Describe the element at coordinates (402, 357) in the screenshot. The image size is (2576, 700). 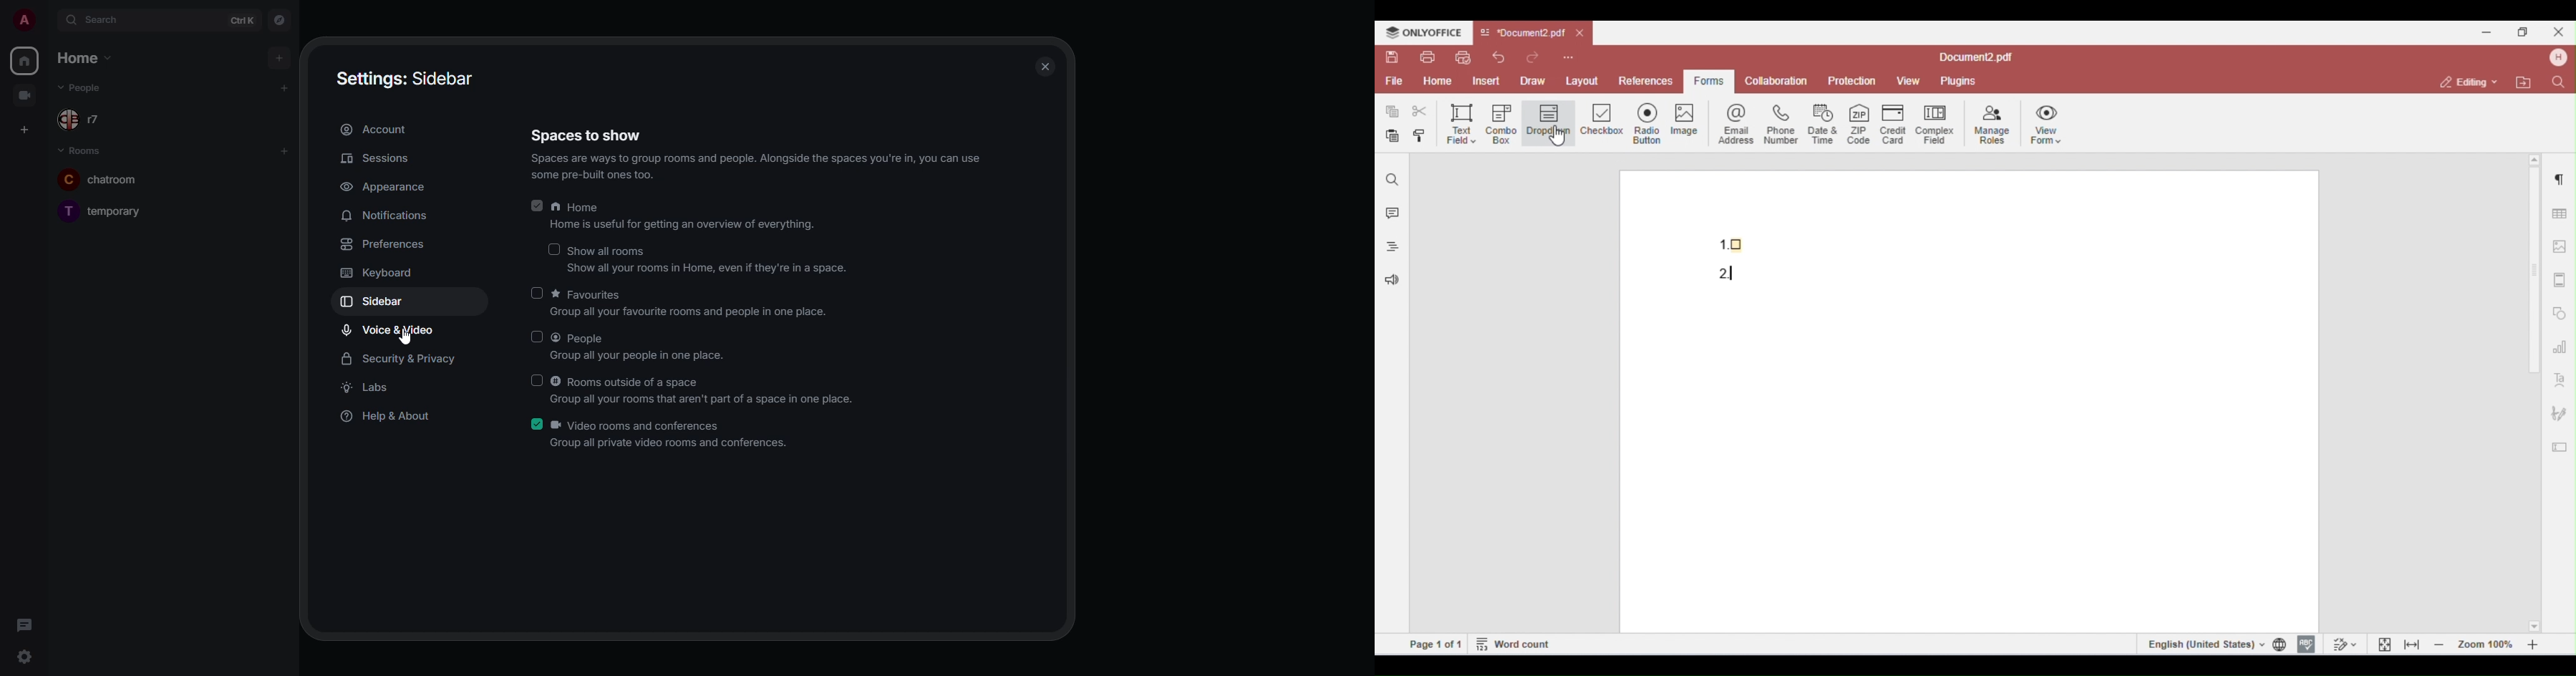
I see `security & privacy` at that location.